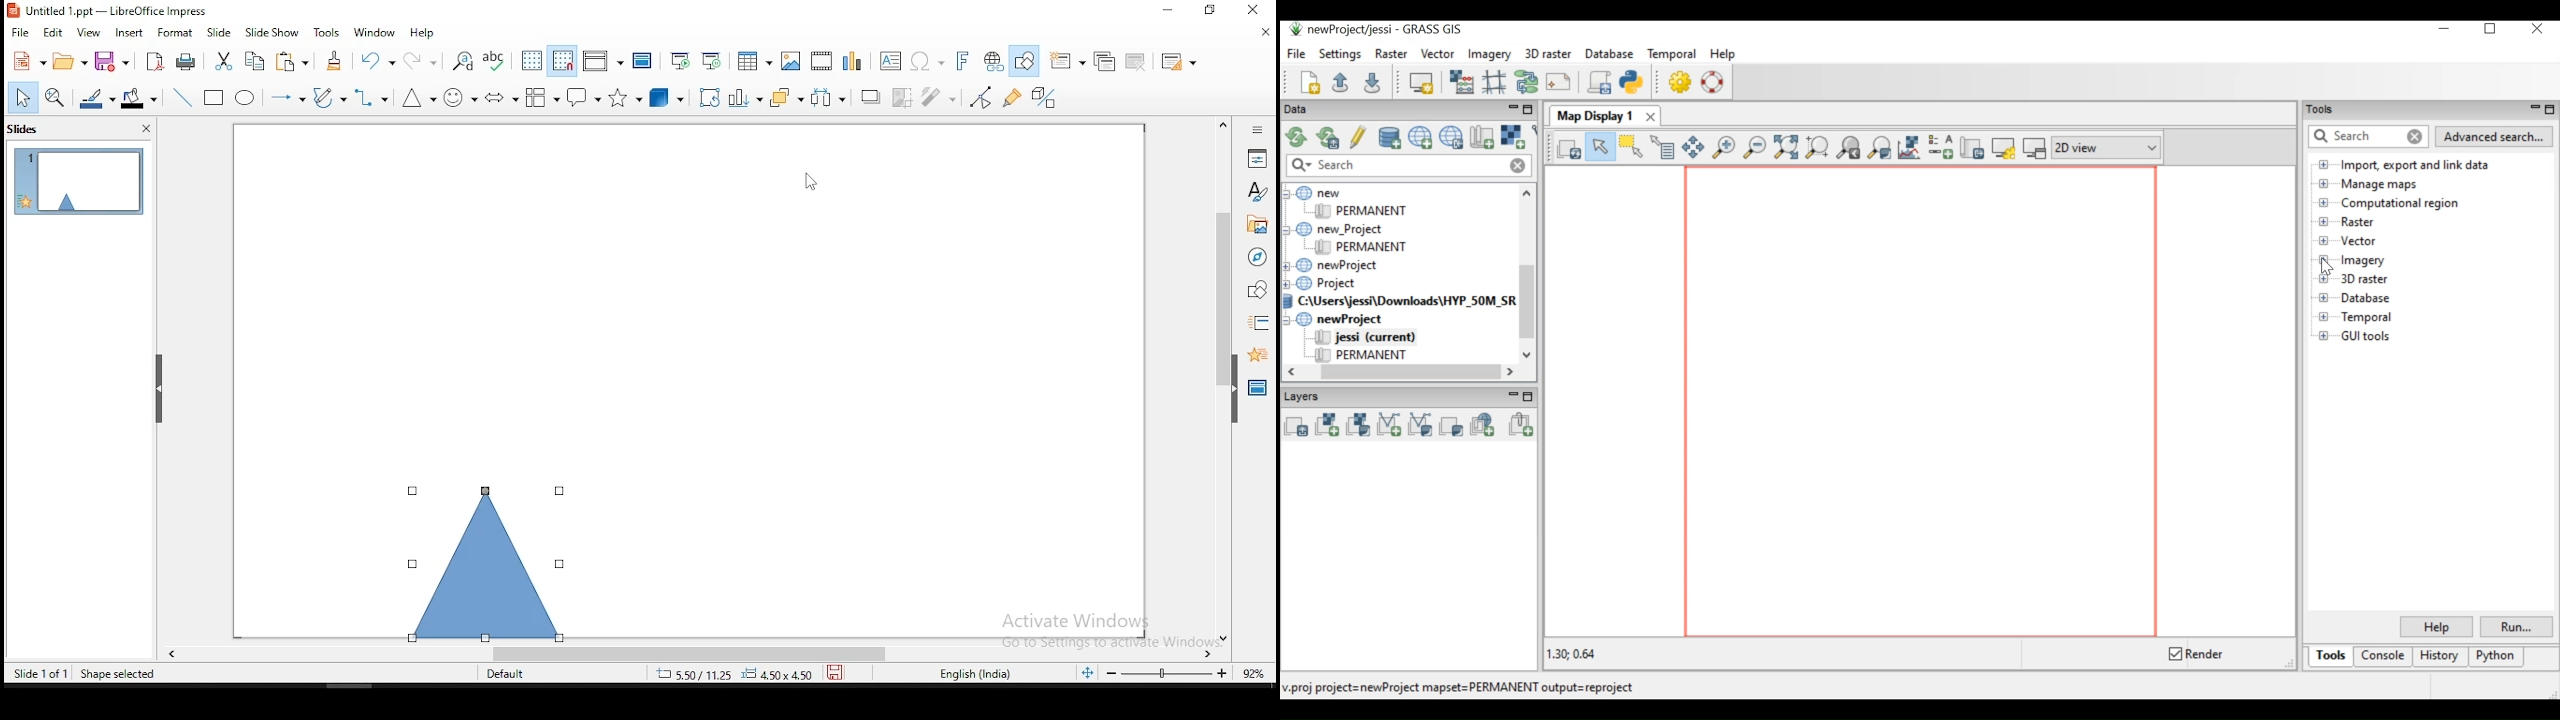 Image resolution: width=2576 pixels, height=728 pixels. Describe the element at coordinates (378, 61) in the screenshot. I see `undo` at that location.